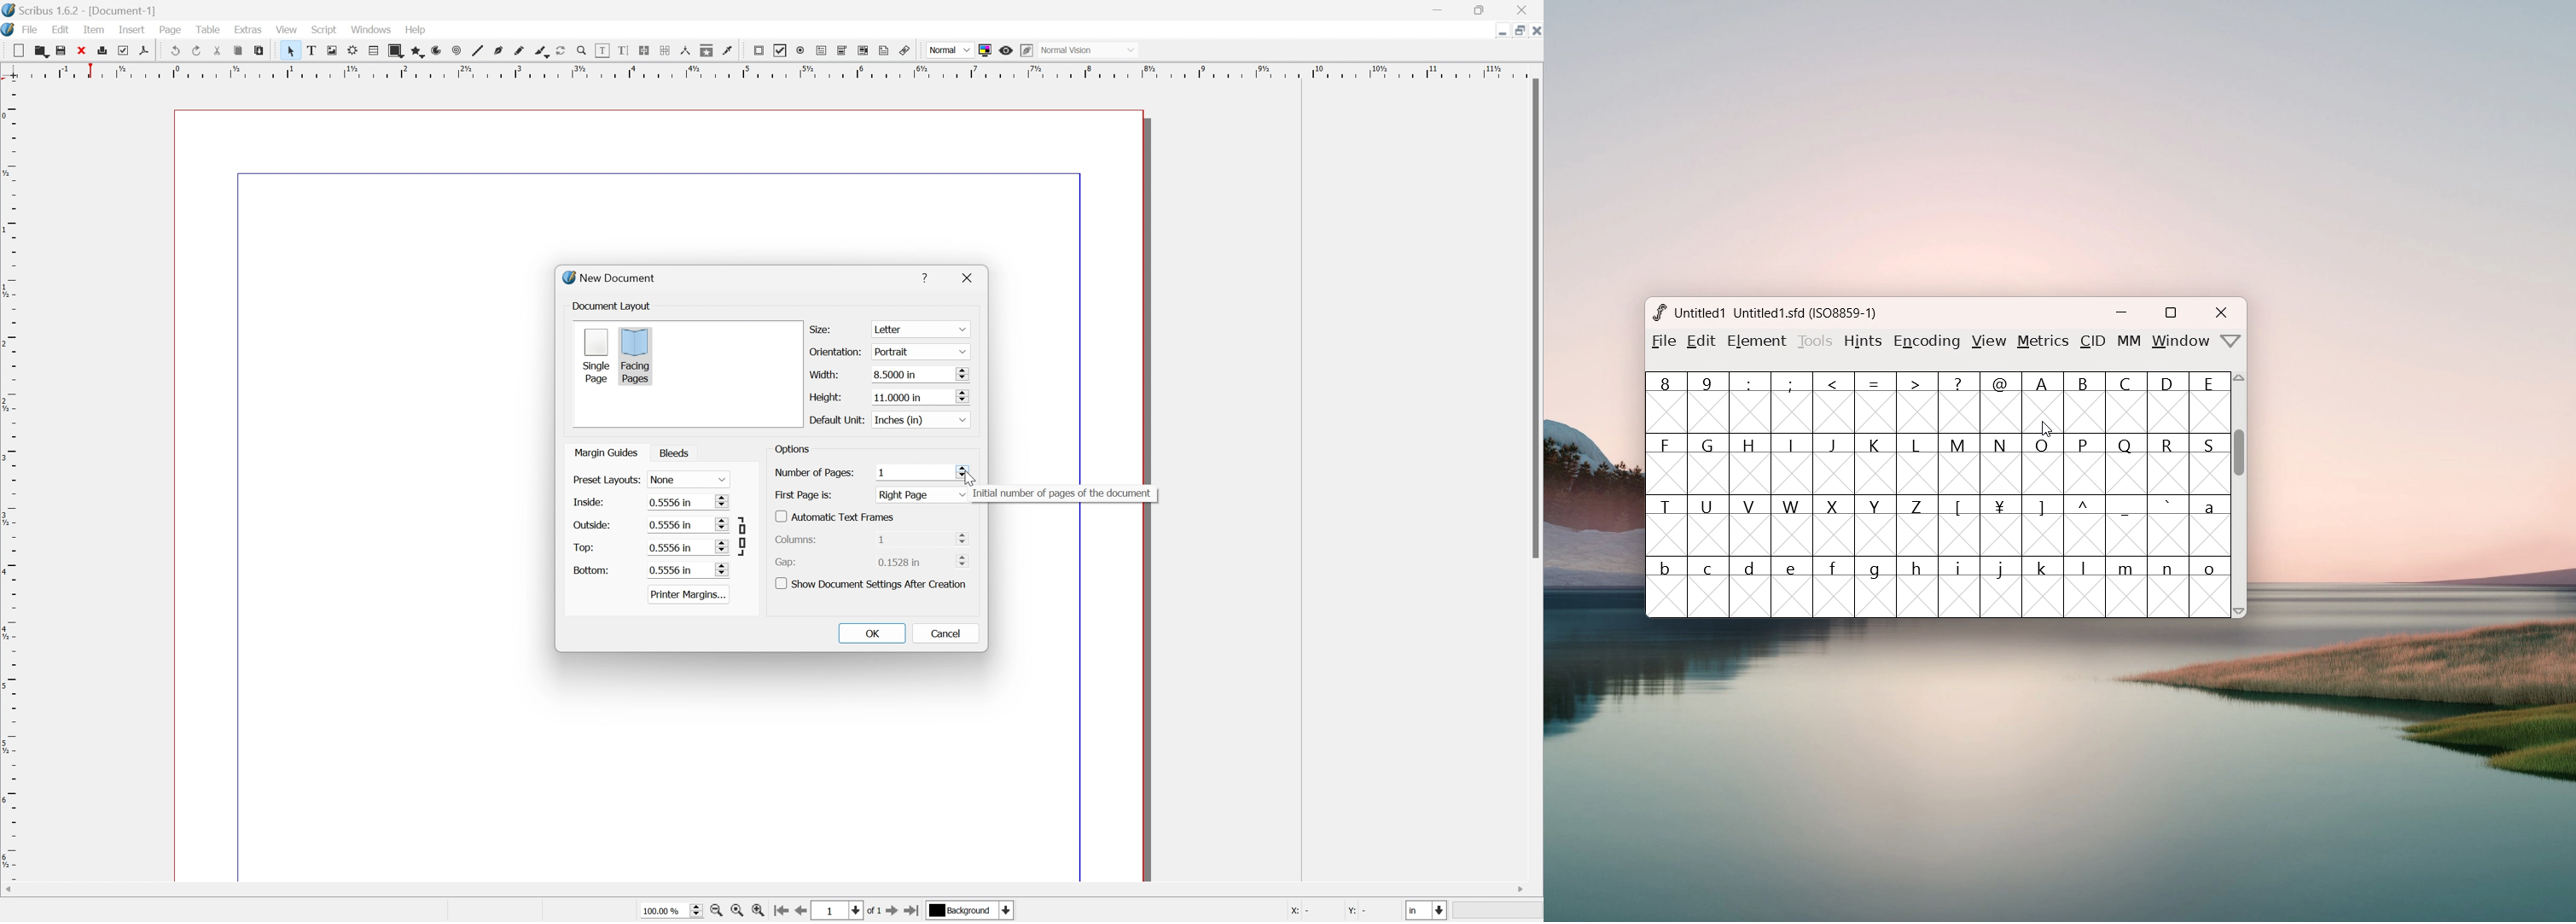  What do you see at coordinates (107, 51) in the screenshot?
I see `Print` at bounding box center [107, 51].